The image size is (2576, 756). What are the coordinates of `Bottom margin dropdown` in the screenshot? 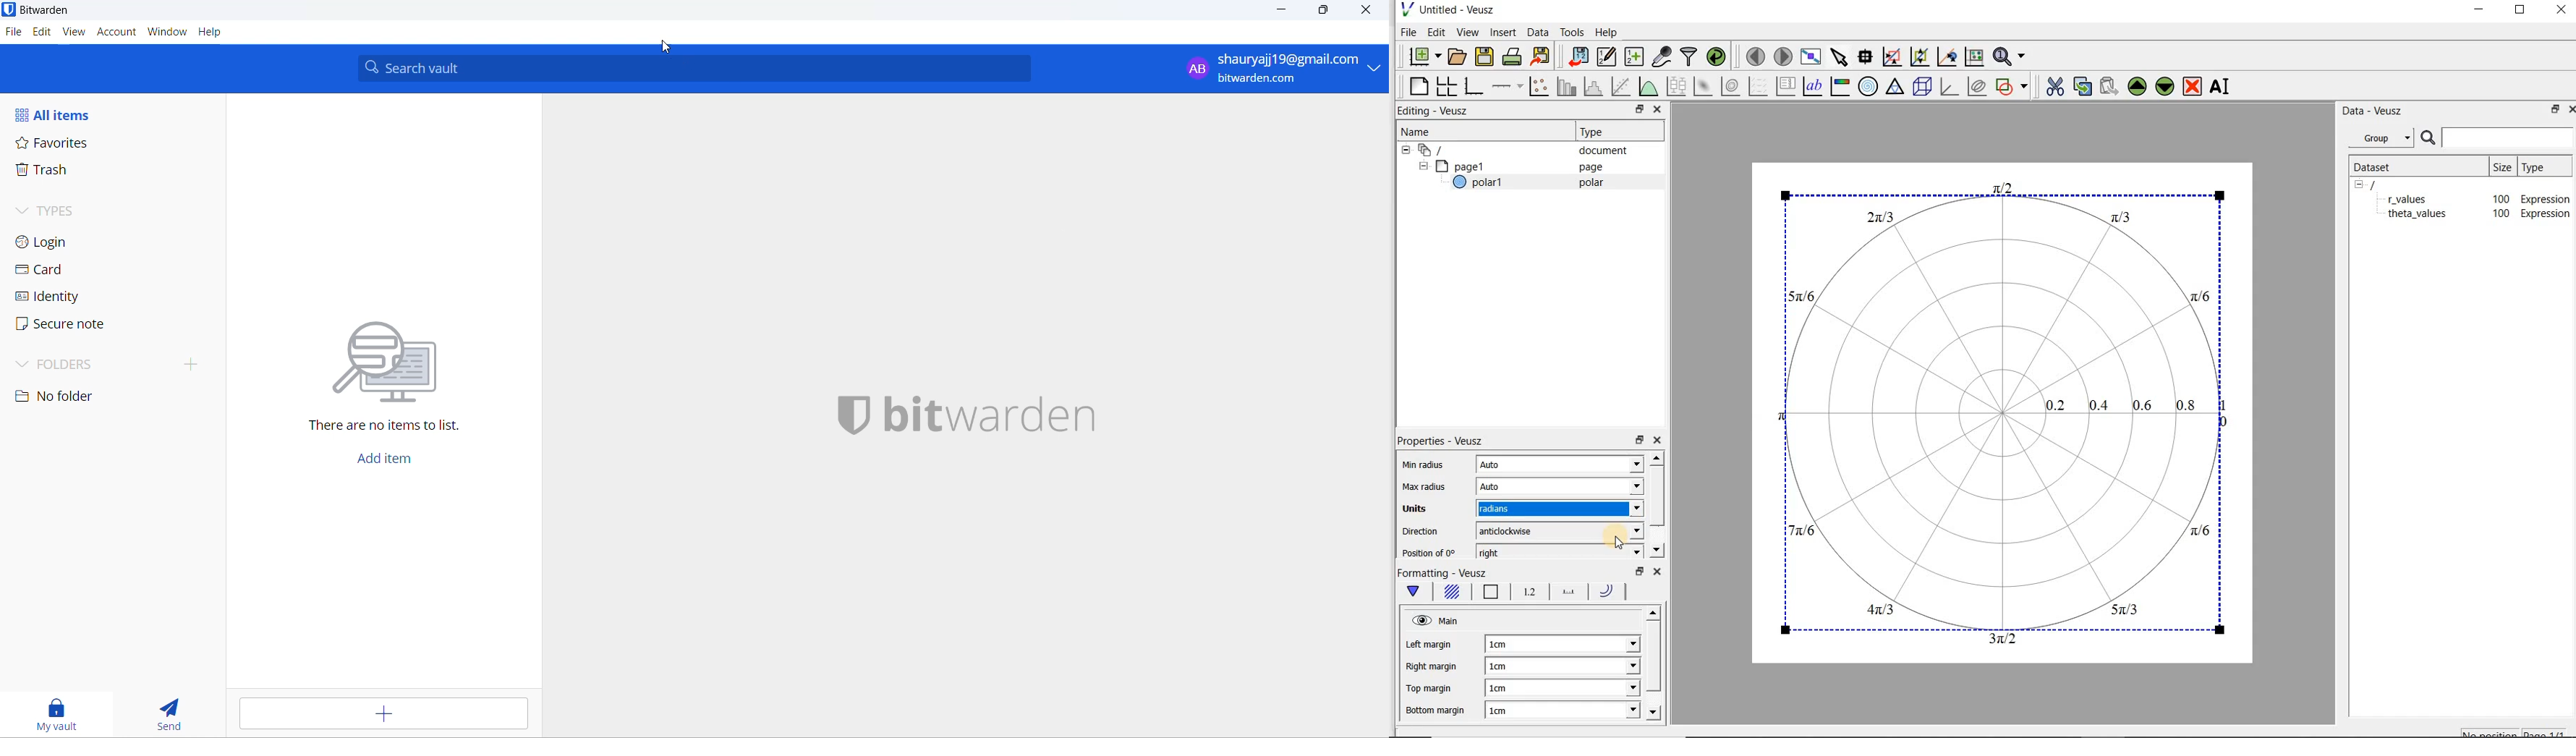 It's located at (1602, 710).